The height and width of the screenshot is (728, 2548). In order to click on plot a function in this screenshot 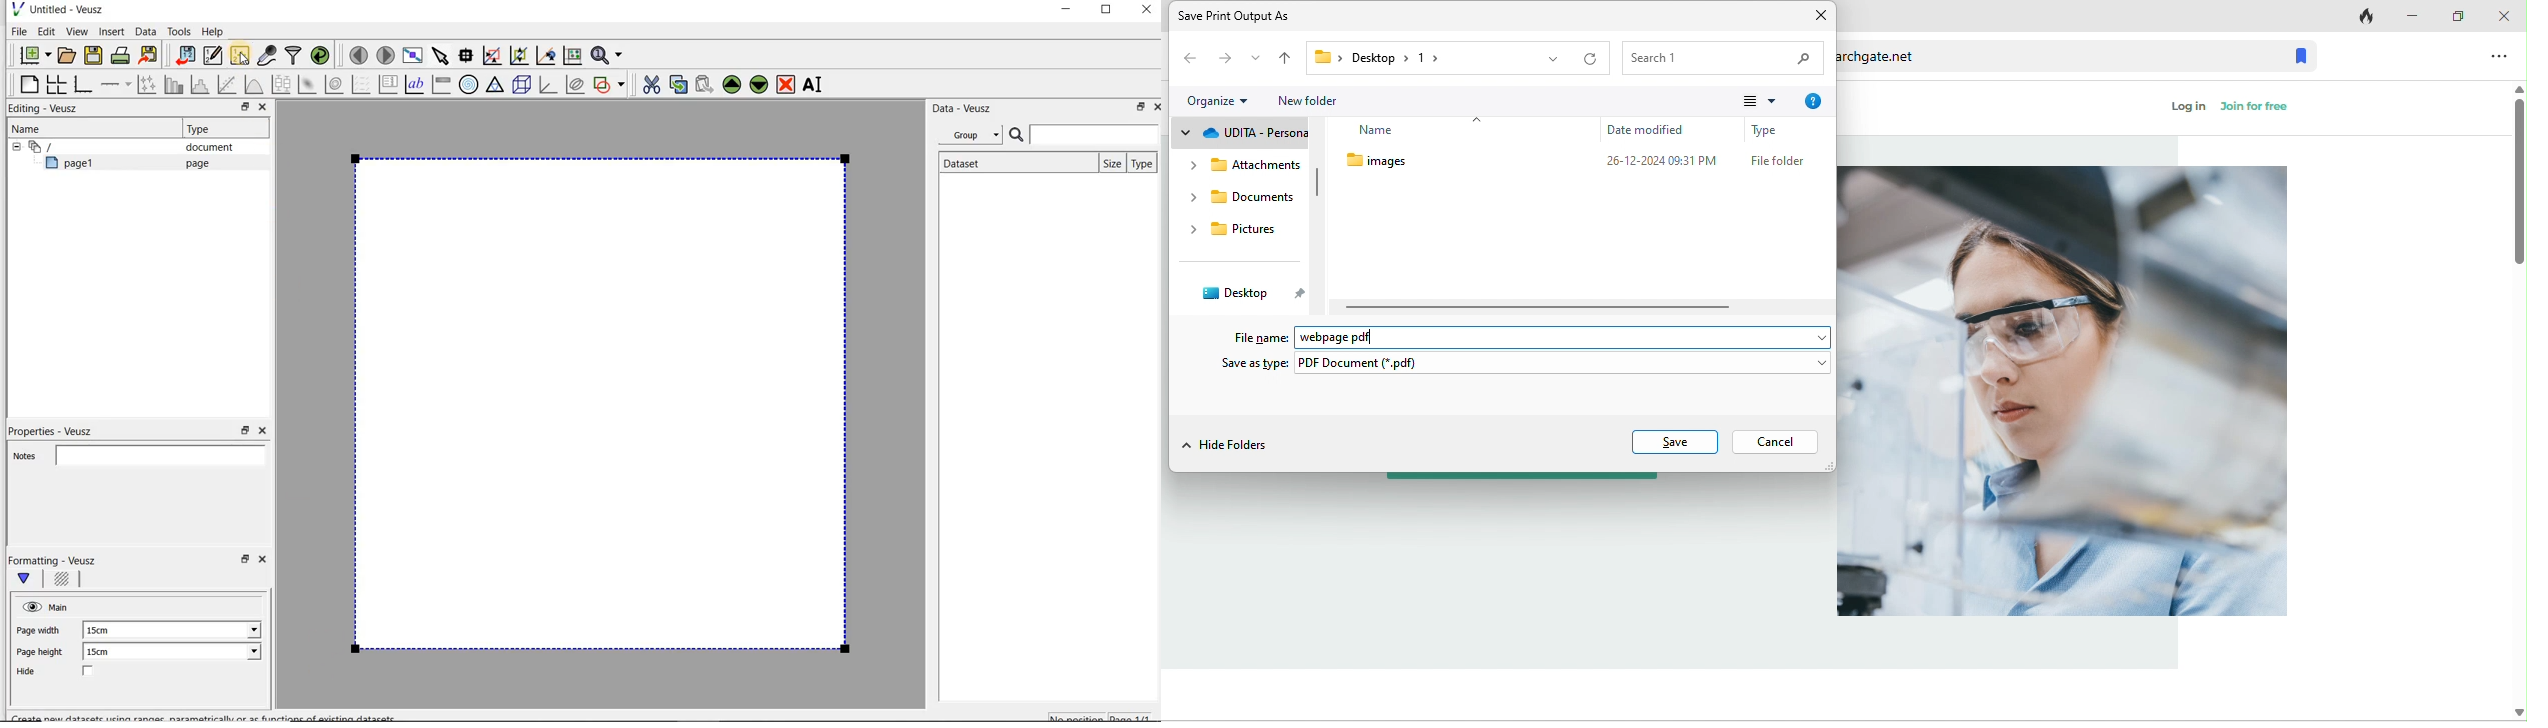, I will do `click(253, 84)`.